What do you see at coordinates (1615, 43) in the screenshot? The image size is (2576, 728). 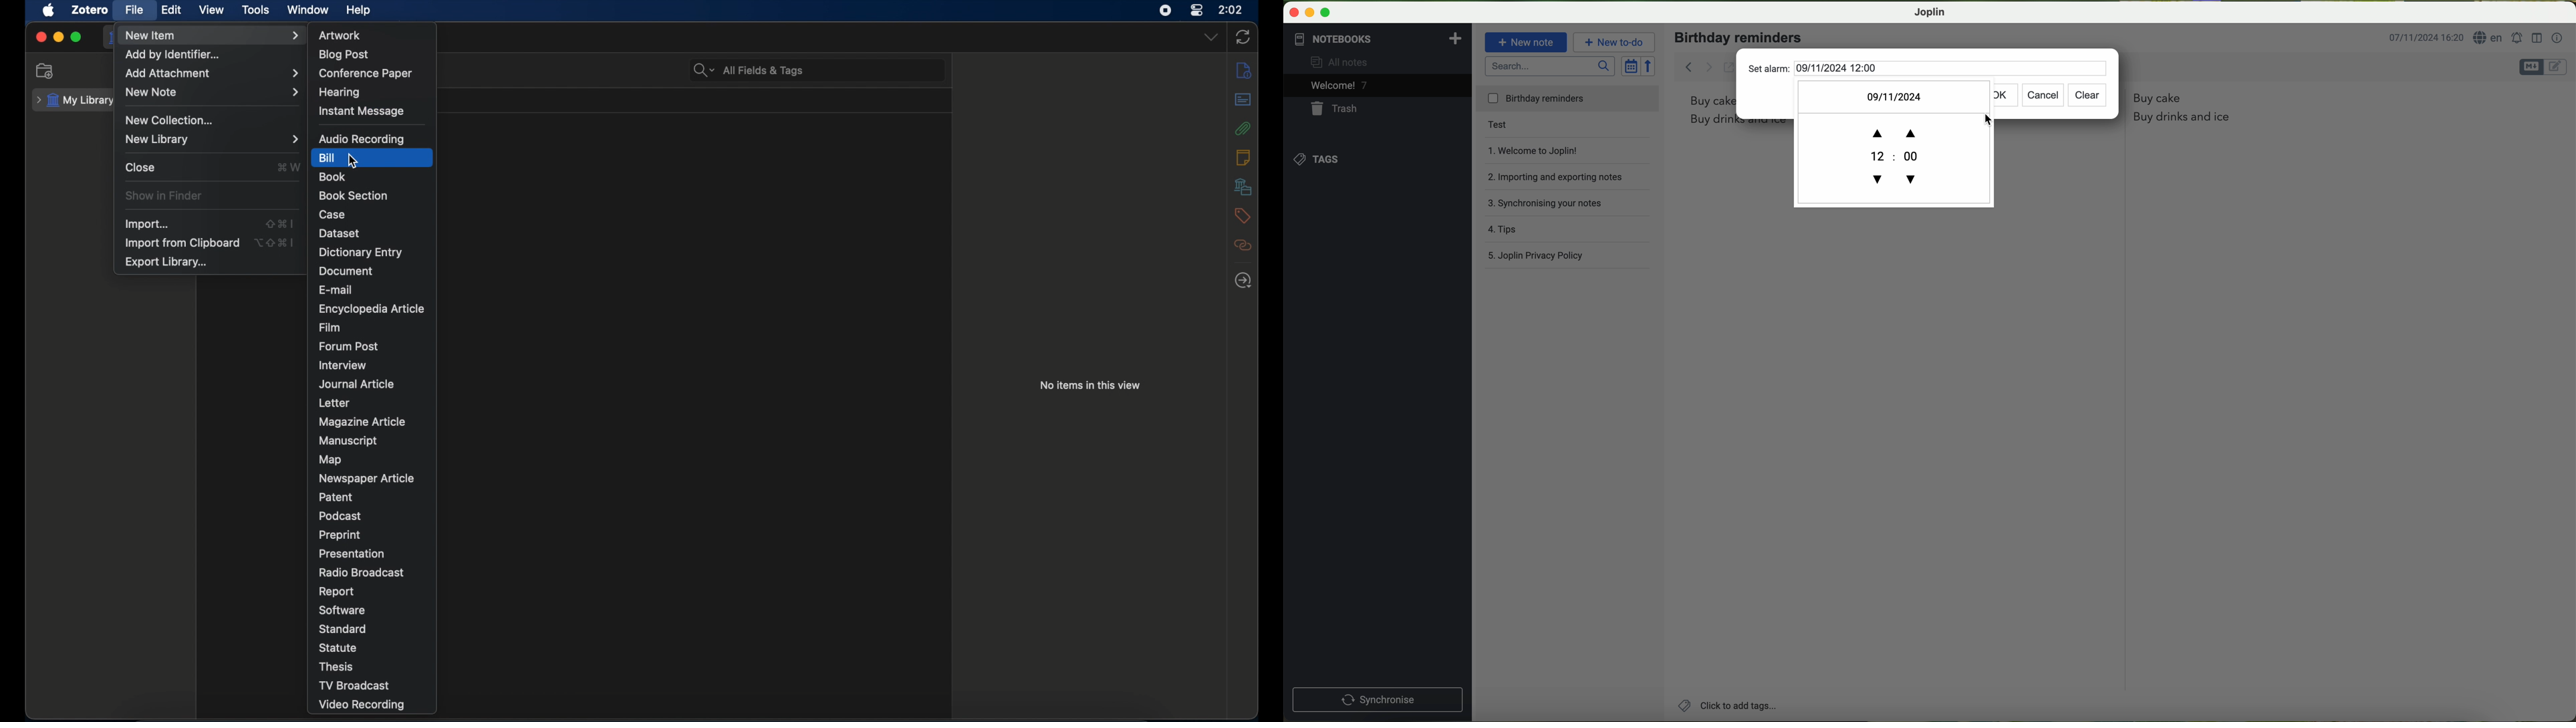 I see `new to-do button` at bounding box center [1615, 43].